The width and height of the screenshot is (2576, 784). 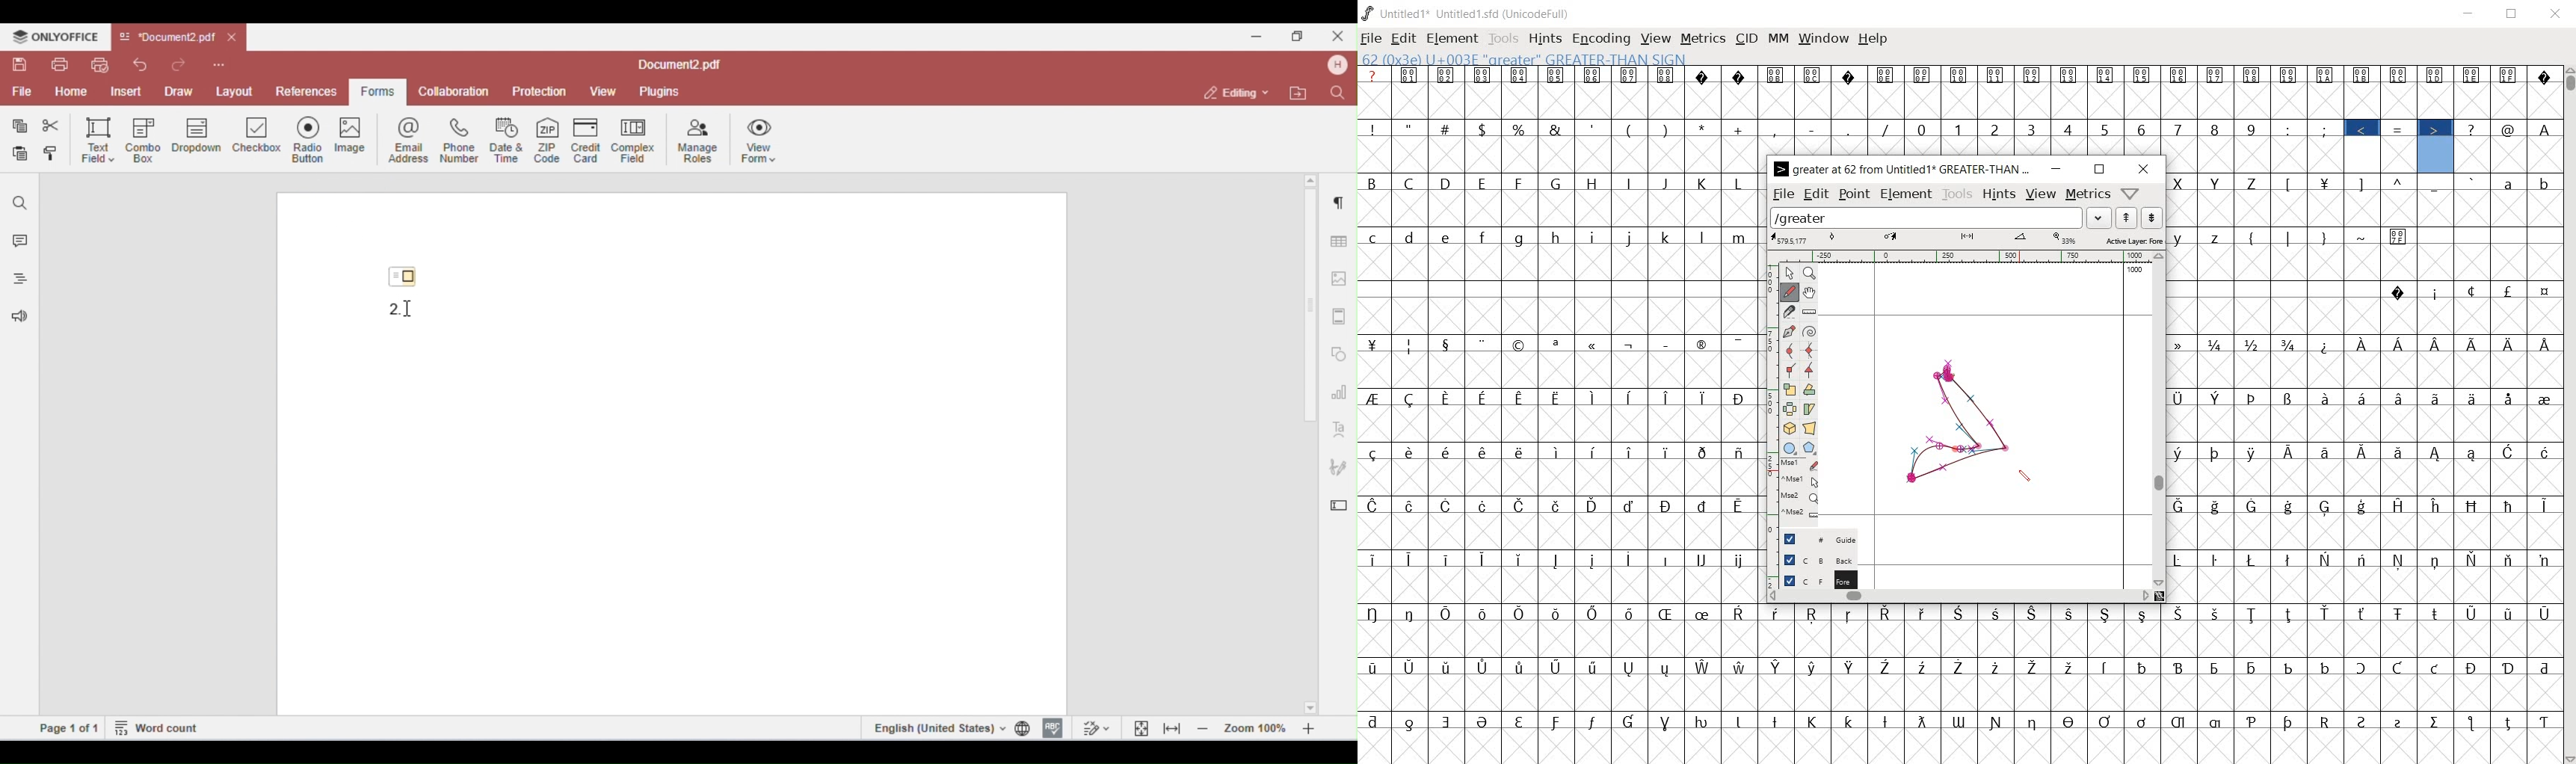 I want to click on measure a distance, angle between points, so click(x=1809, y=310).